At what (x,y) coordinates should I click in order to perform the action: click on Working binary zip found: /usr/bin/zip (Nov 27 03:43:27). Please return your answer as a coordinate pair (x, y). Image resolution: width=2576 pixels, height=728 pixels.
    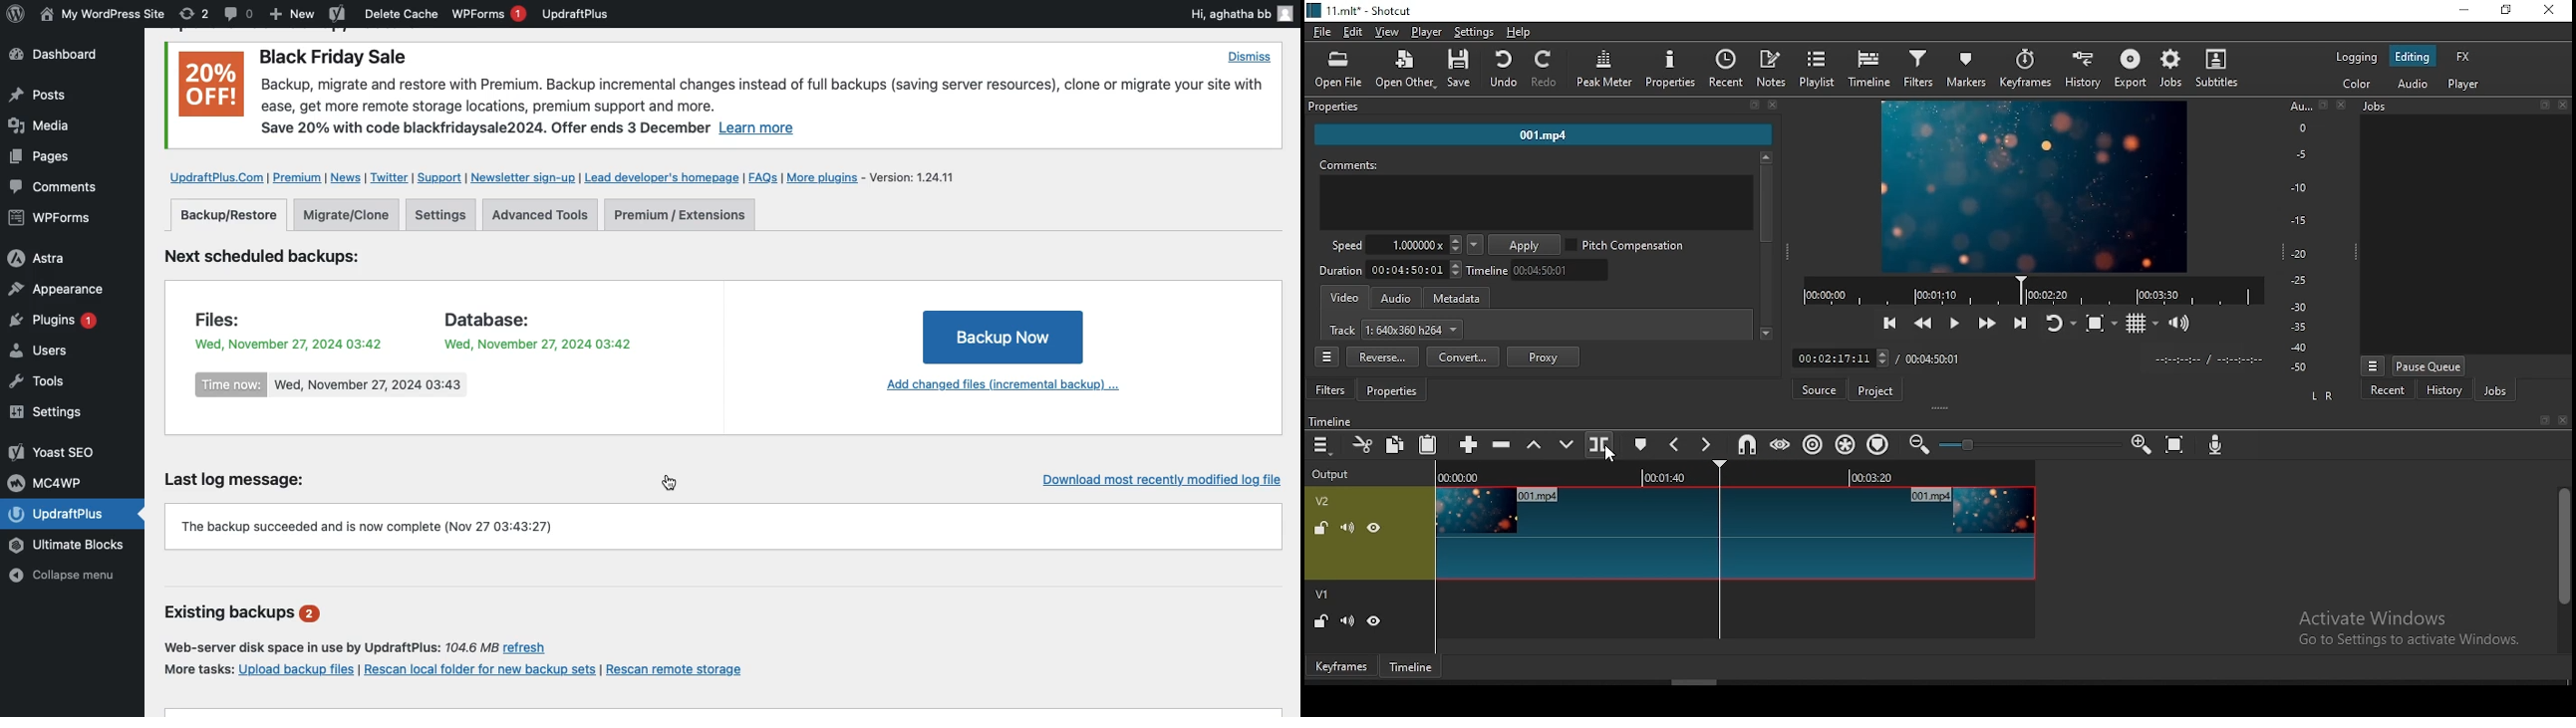
    Looking at the image, I should click on (725, 525).